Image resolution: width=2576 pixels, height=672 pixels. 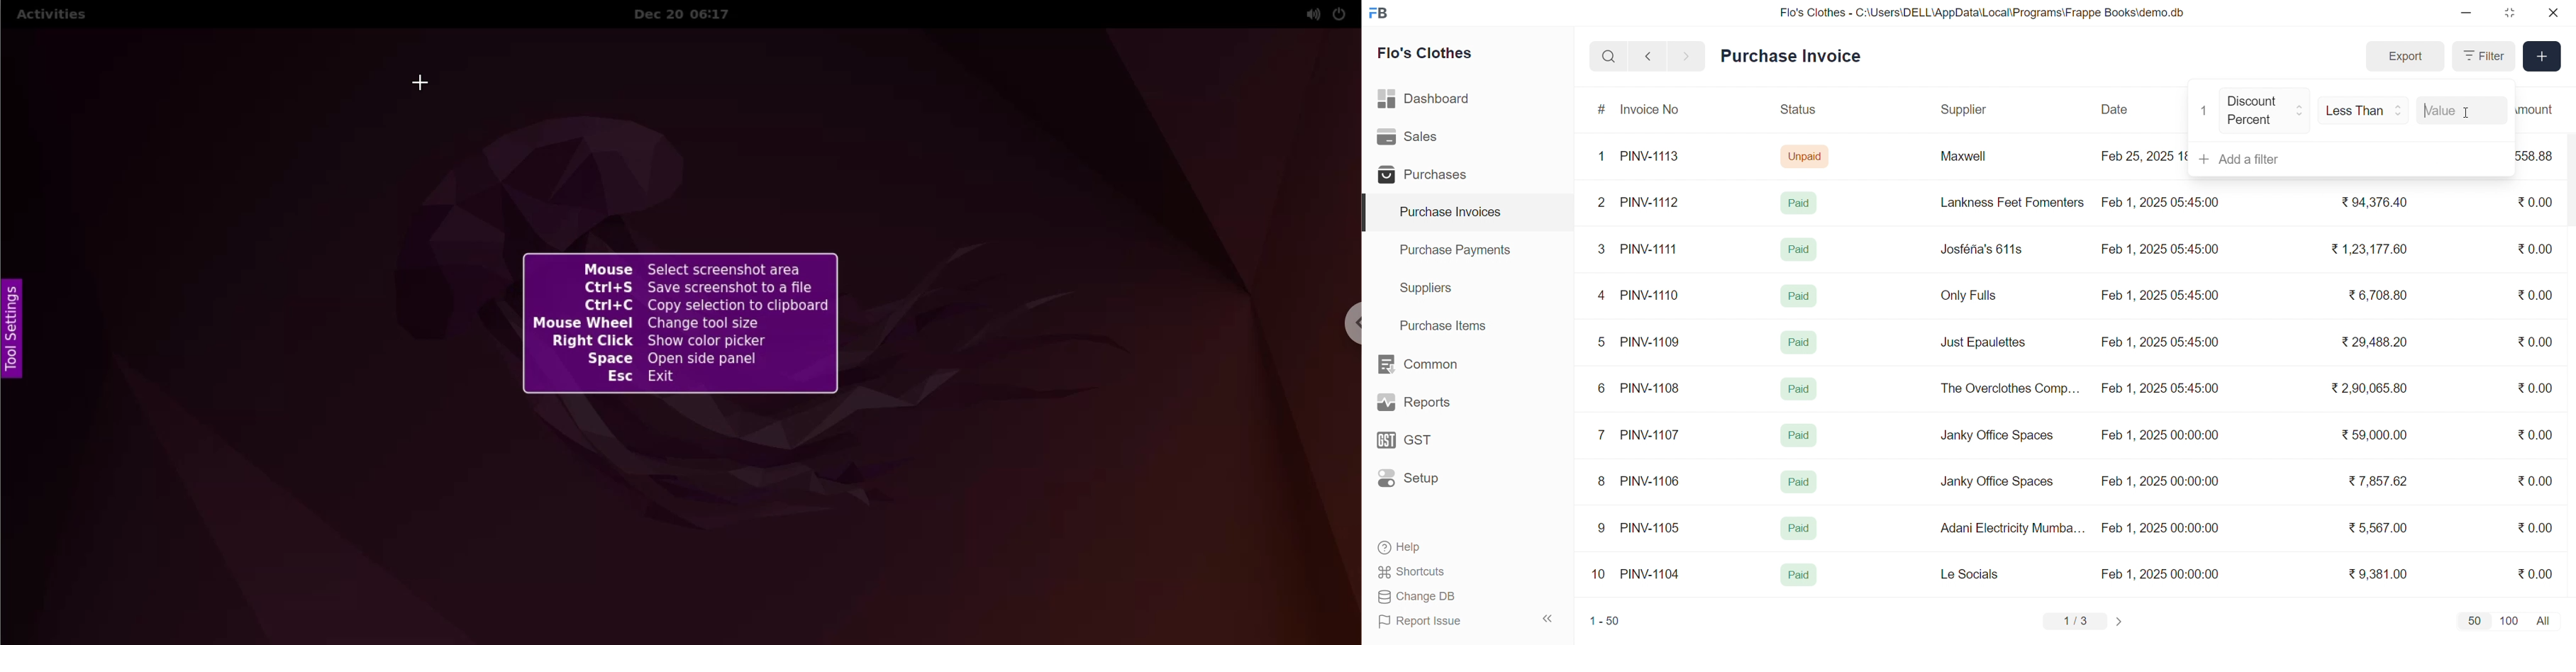 I want to click on Paid, so click(x=1800, y=435).